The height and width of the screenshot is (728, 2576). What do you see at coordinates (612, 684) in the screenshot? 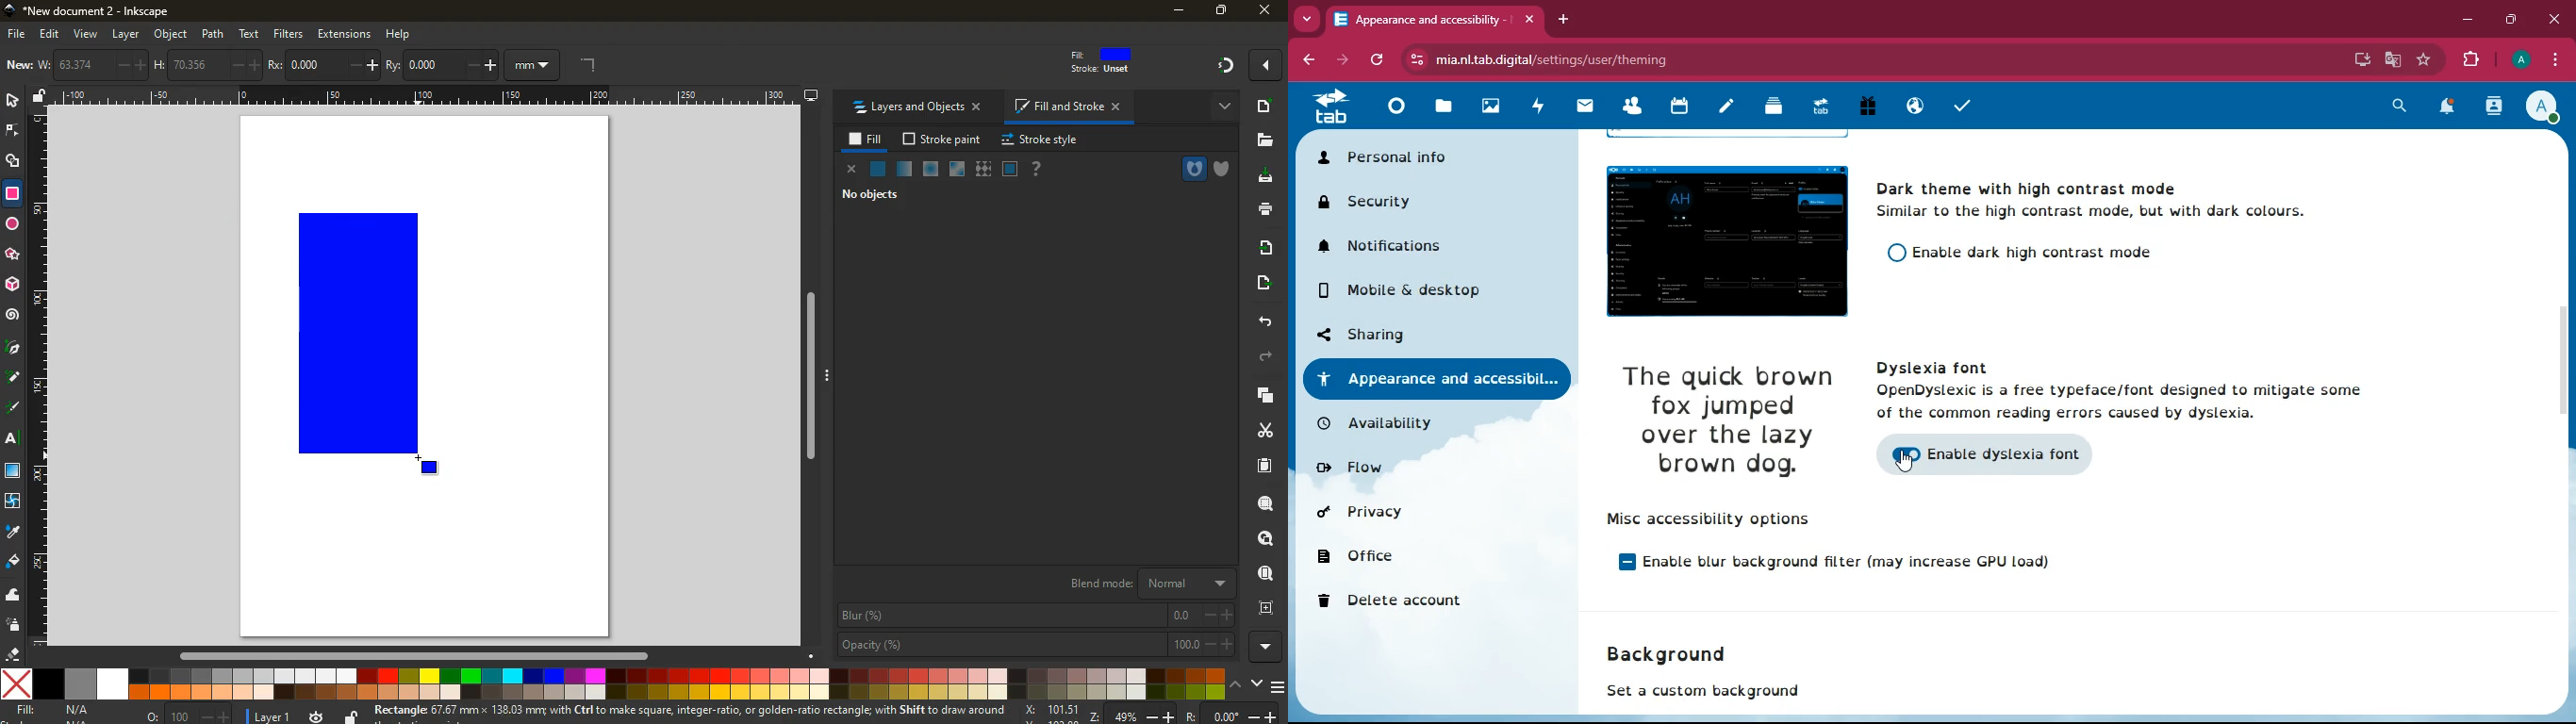
I see `colors` at bounding box center [612, 684].